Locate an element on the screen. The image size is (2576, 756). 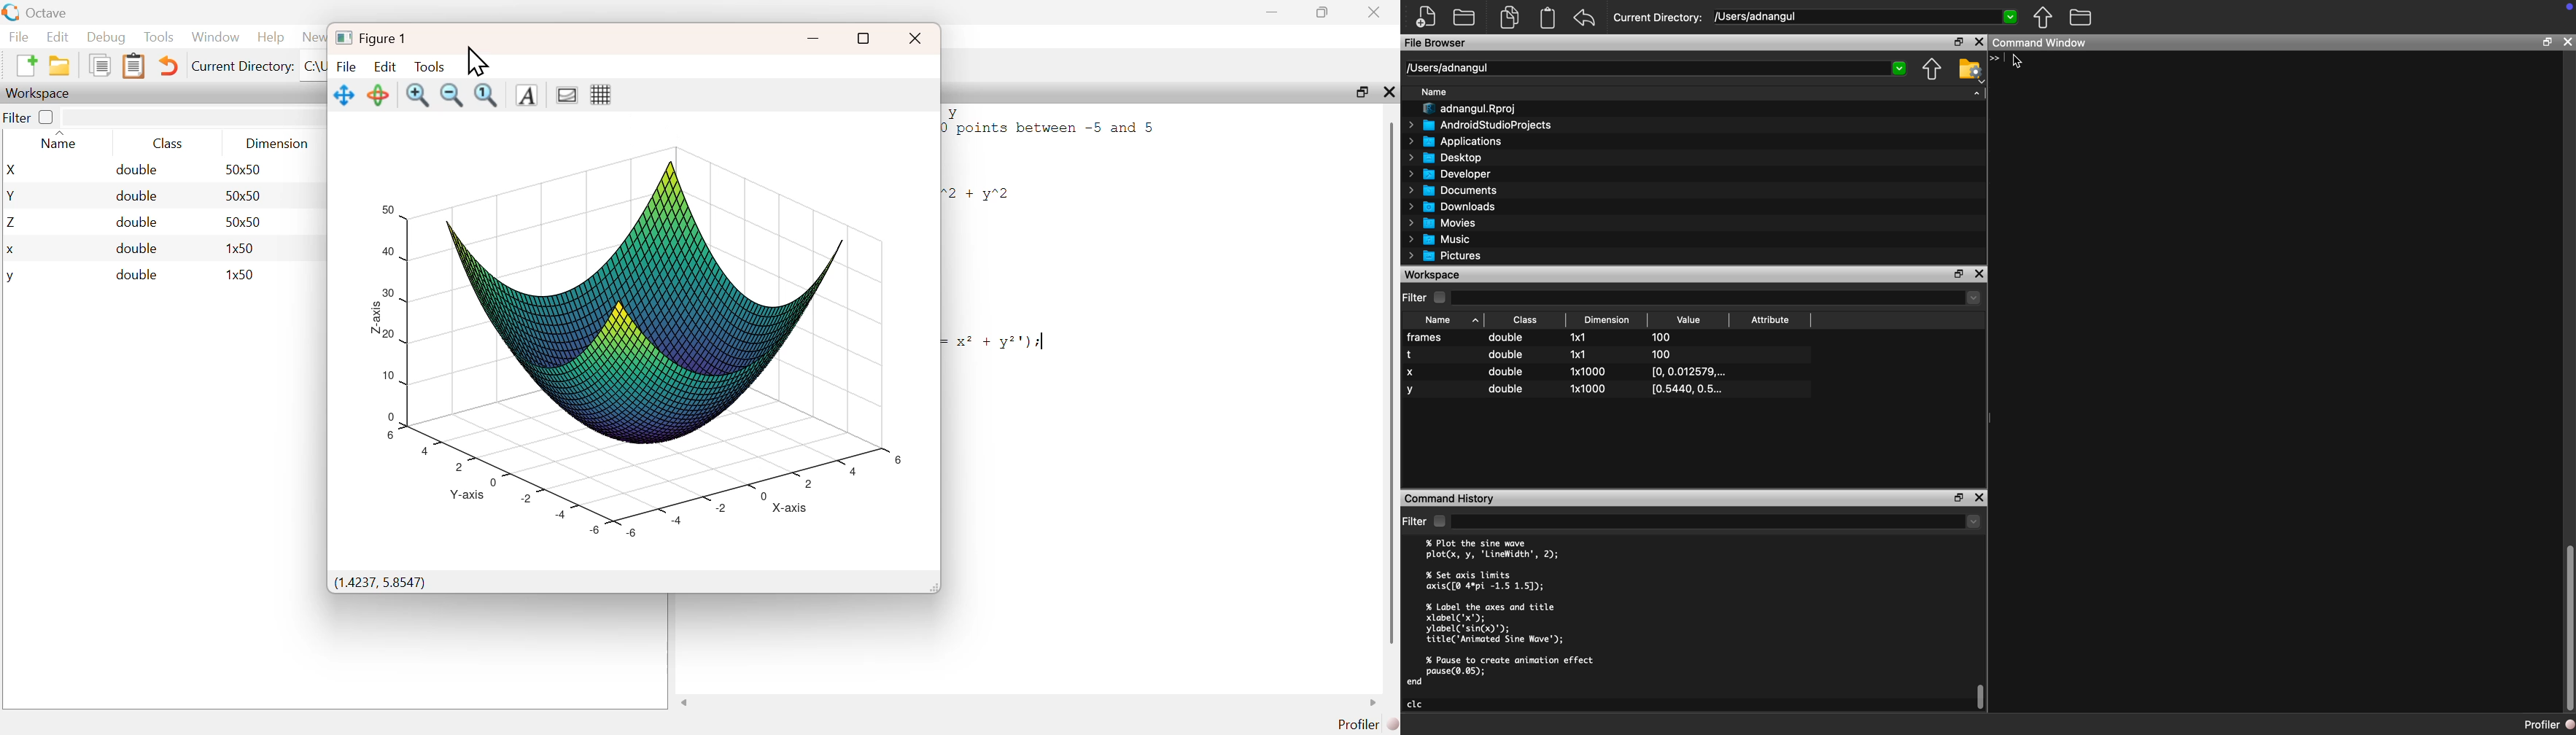
scroll right is located at coordinates (1374, 702).